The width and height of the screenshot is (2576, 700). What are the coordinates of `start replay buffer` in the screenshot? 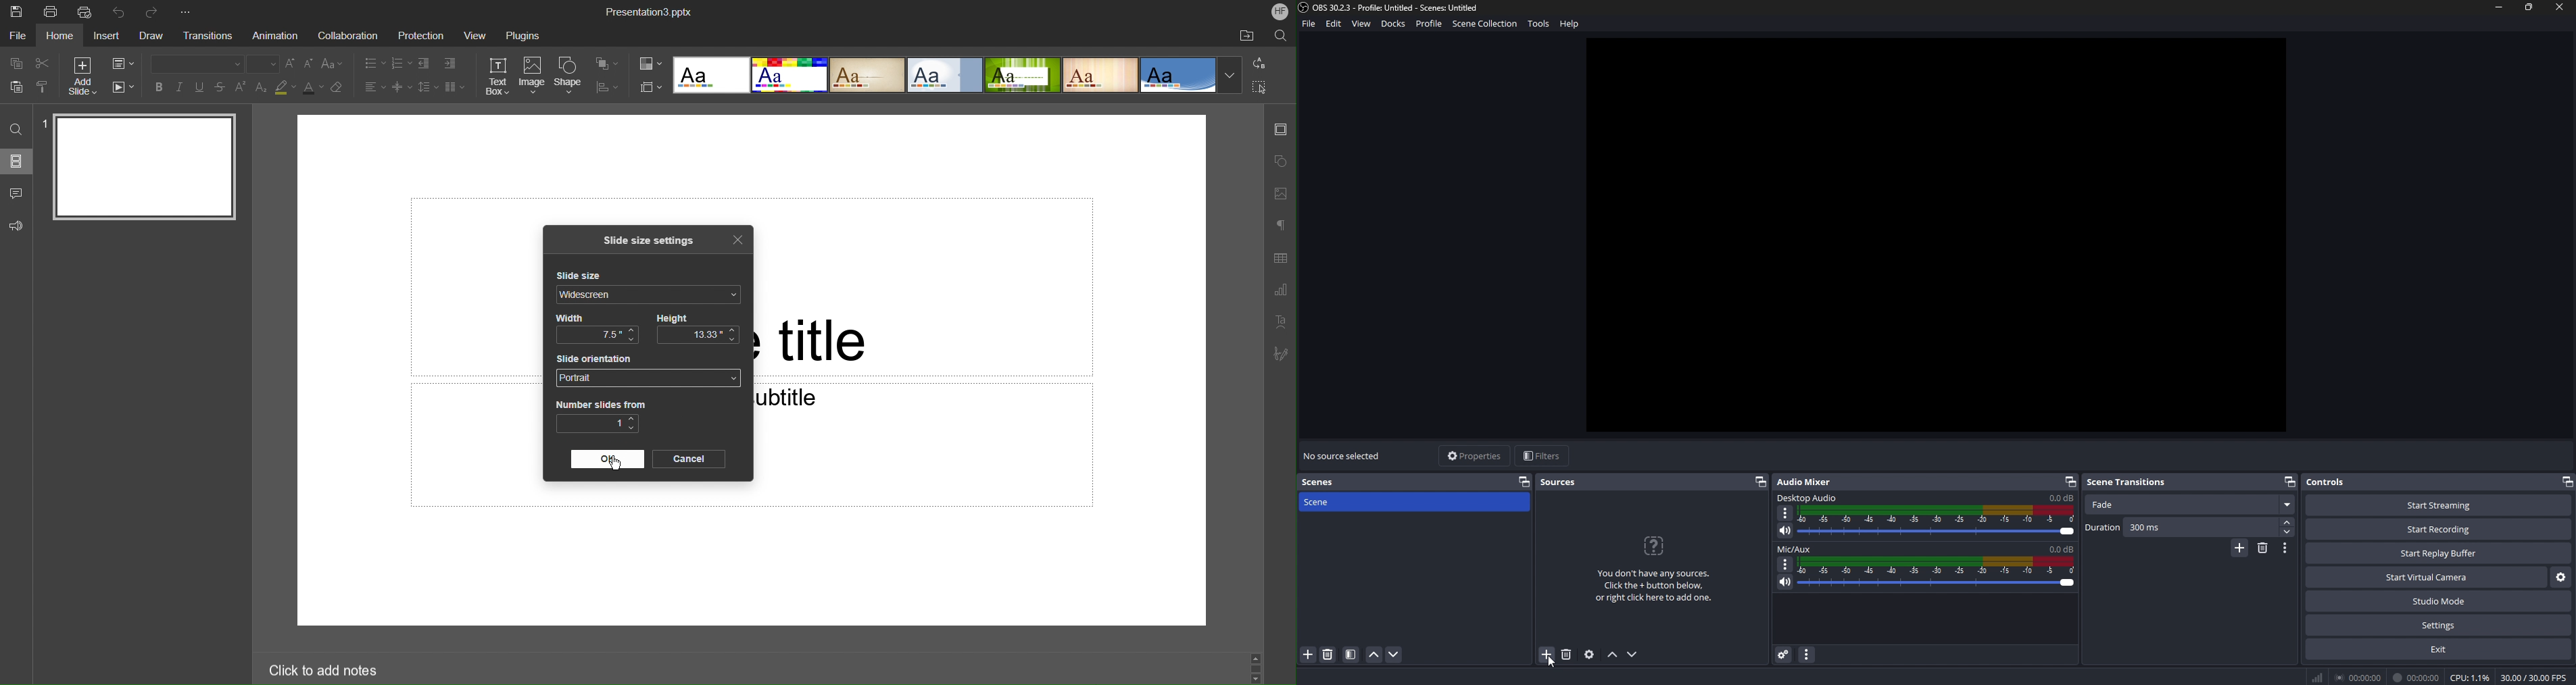 It's located at (2440, 554).